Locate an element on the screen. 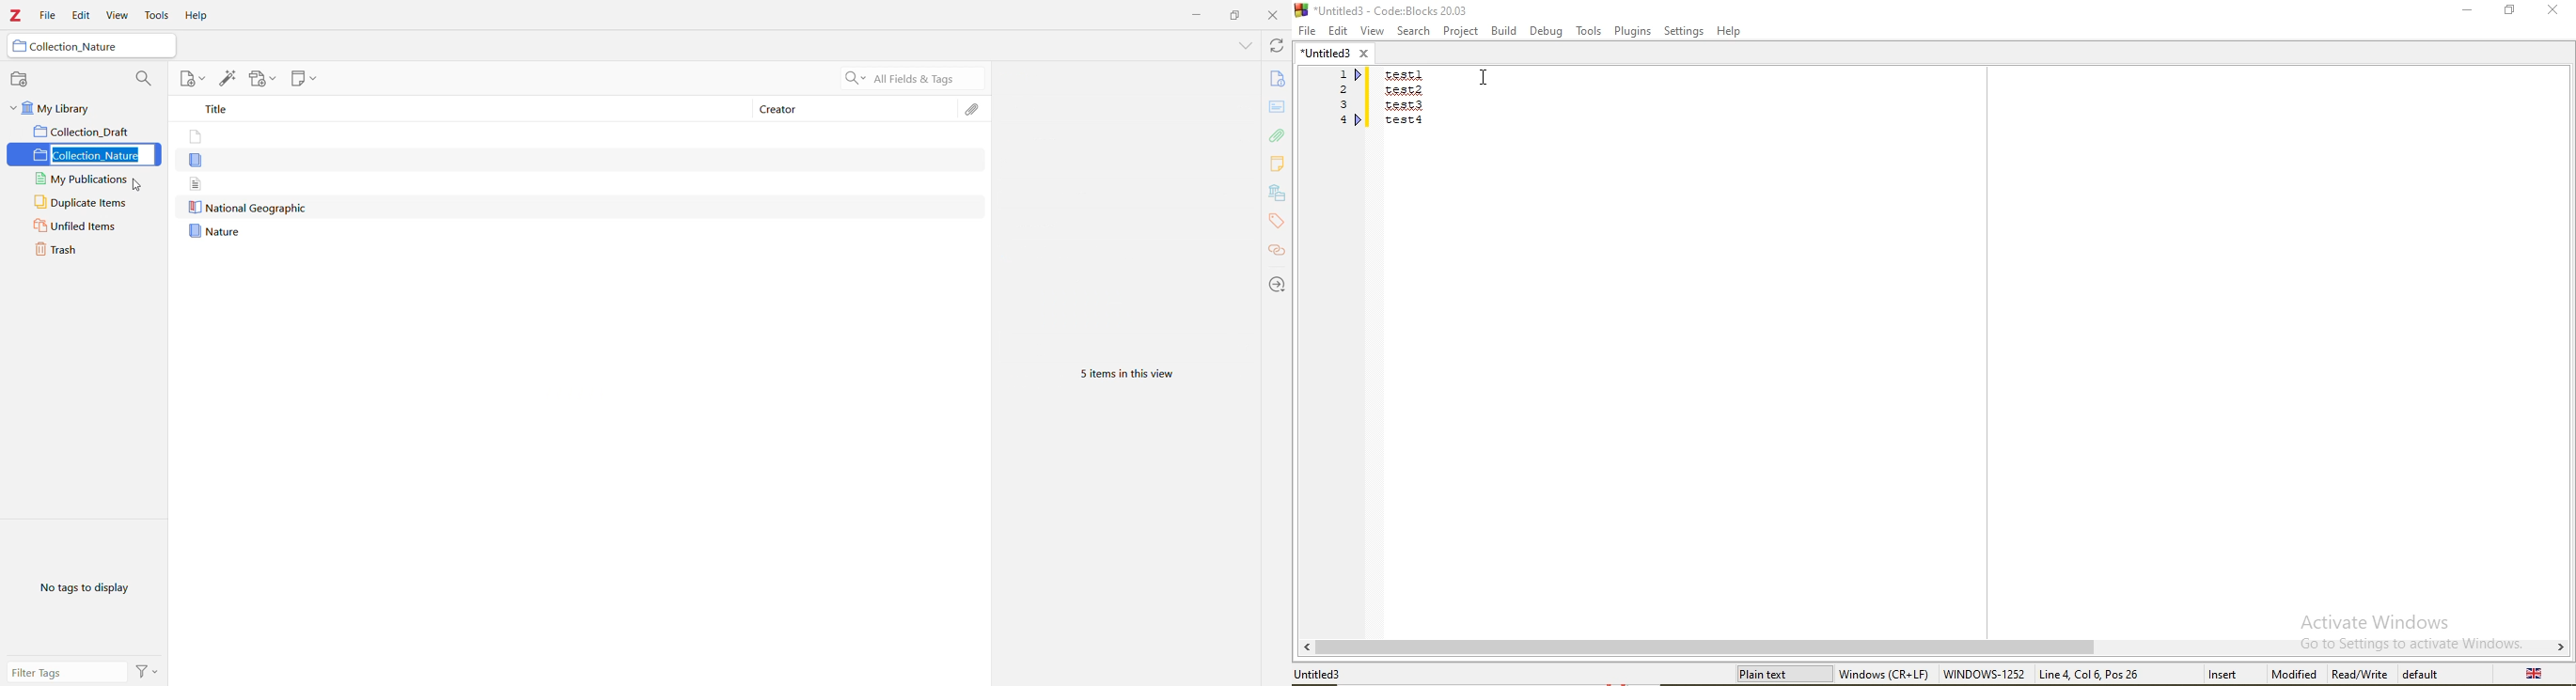  File is located at coordinates (48, 16).